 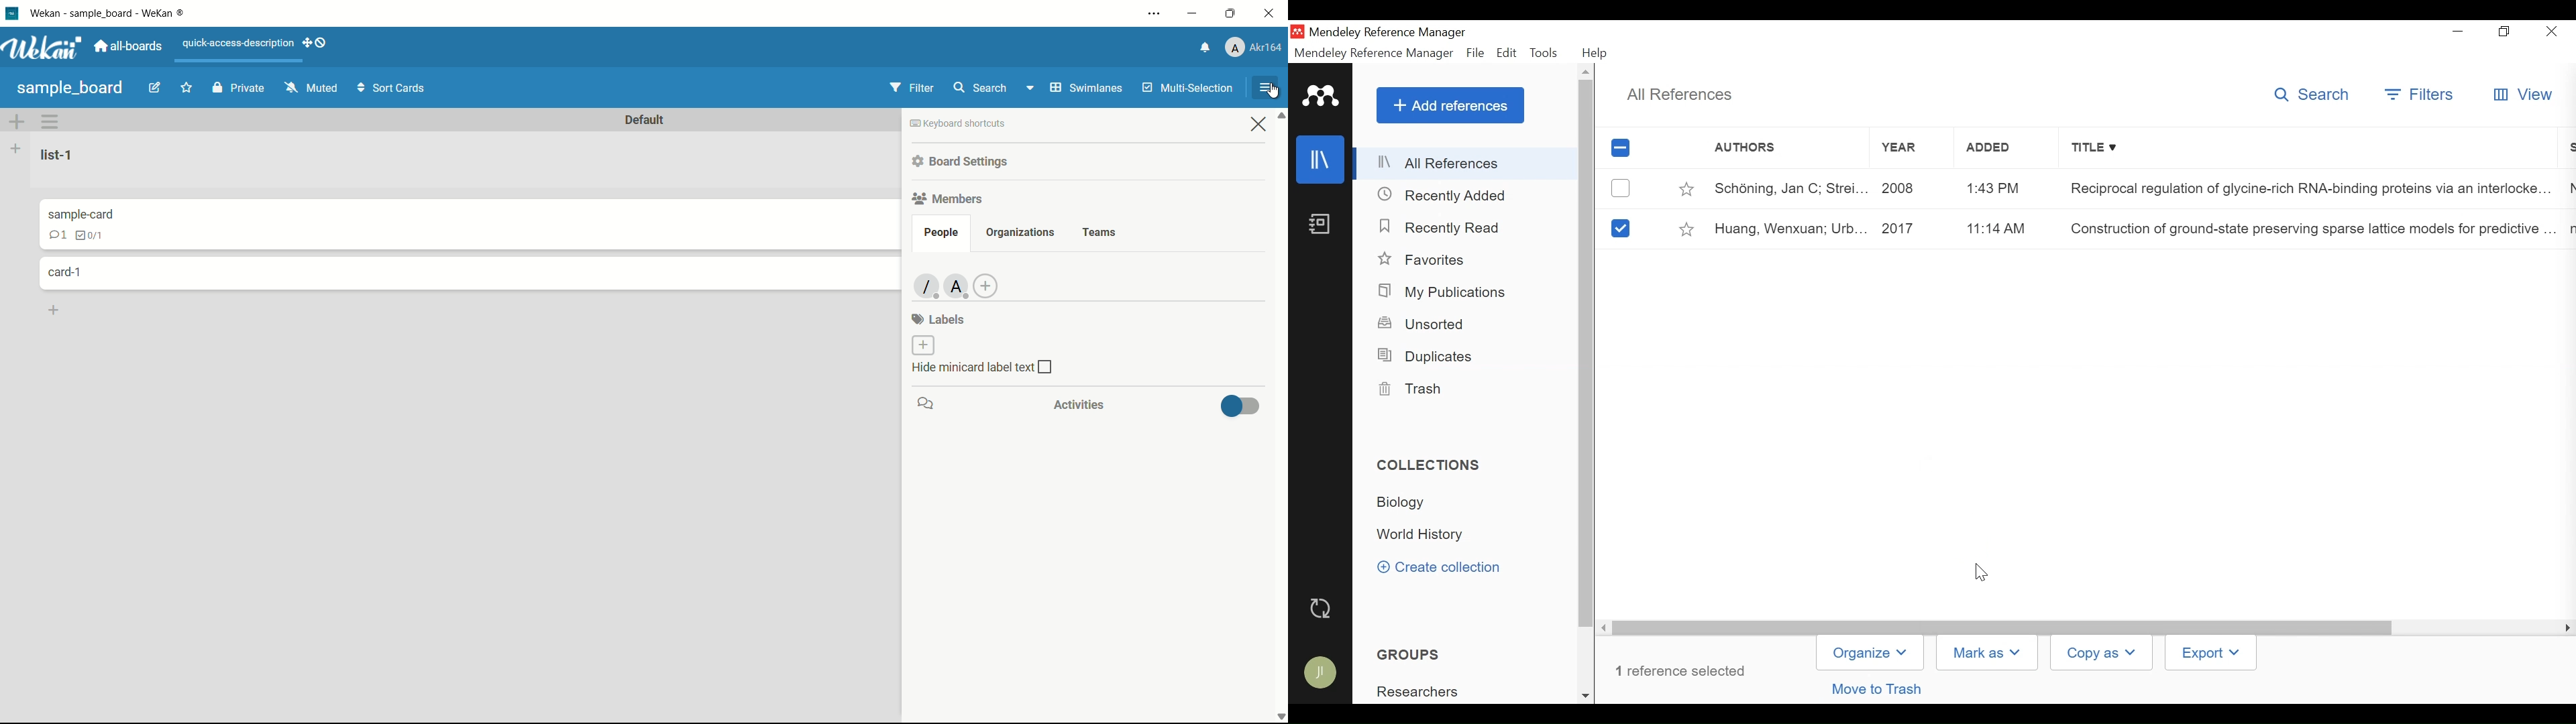 I want to click on Sync, so click(x=1323, y=610).